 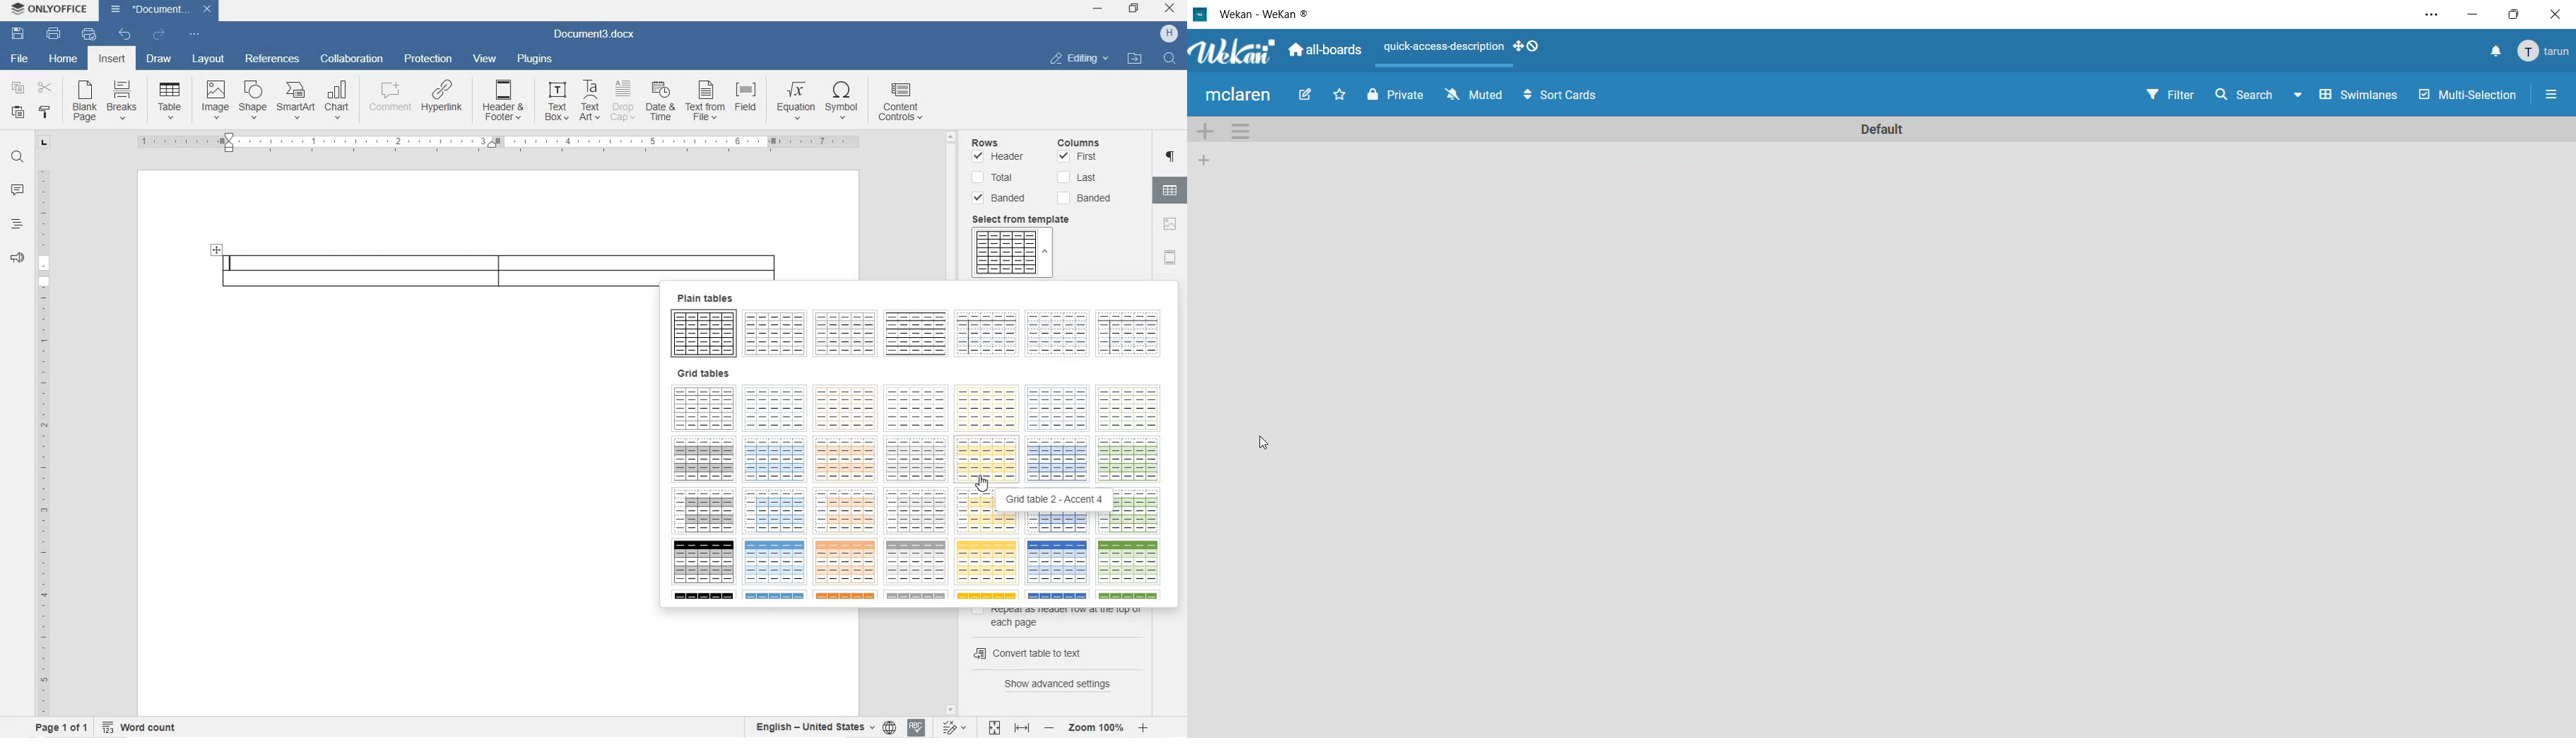 I want to click on Header, so click(x=1002, y=158).